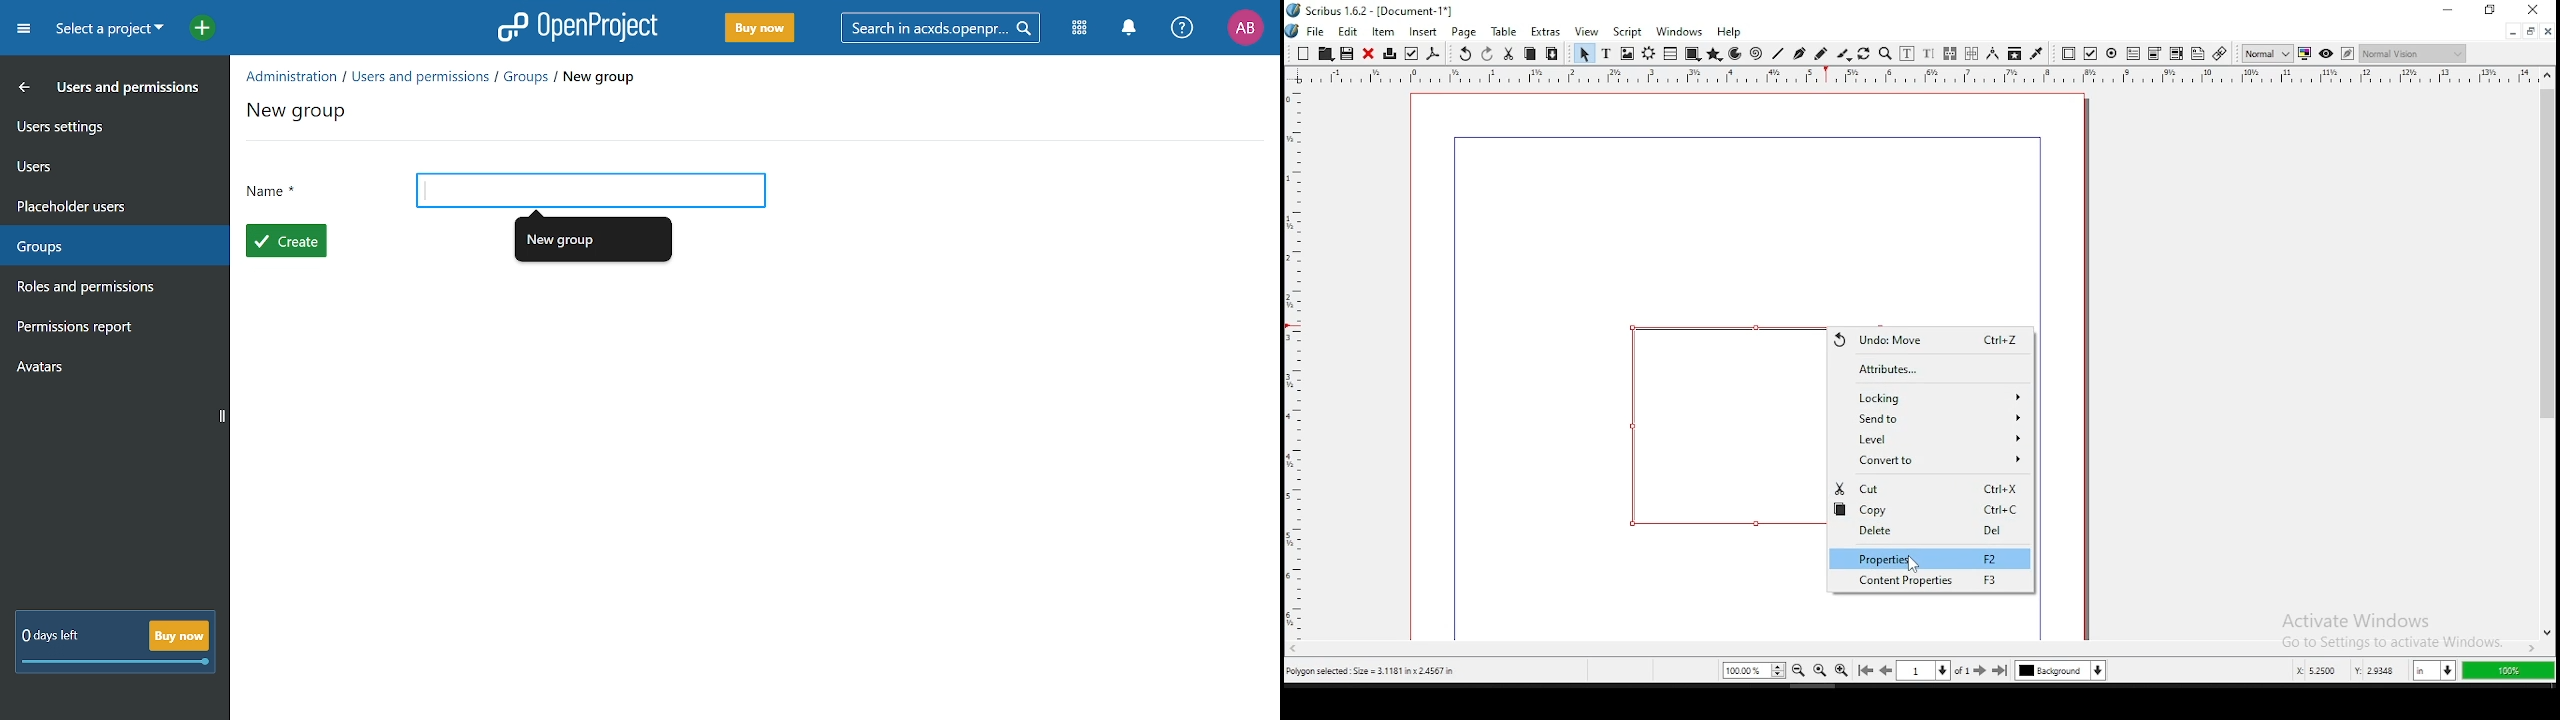 The height and width of the screenshot is (728, 2576). What do you see at coordinates (1487, 54) in the screenshot?
I see `redo` at bounding box center [1487, 54].